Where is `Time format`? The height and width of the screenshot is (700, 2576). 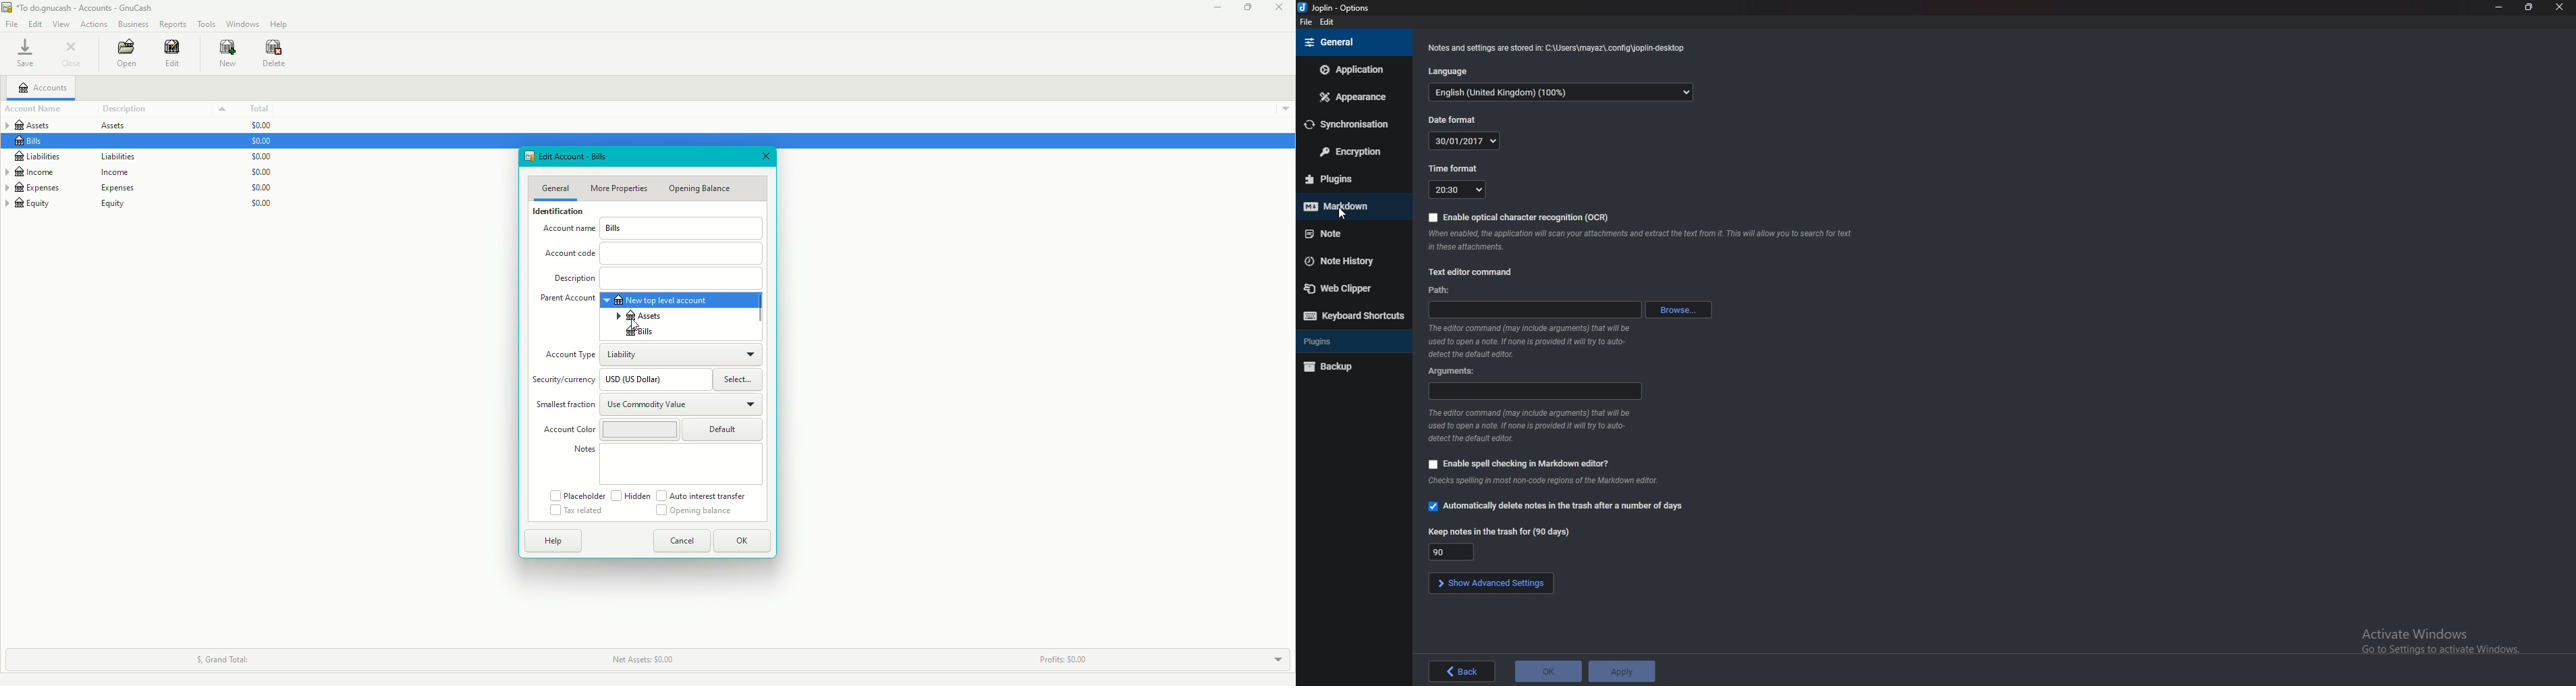 Time format is located at coordinates (1454, 169).